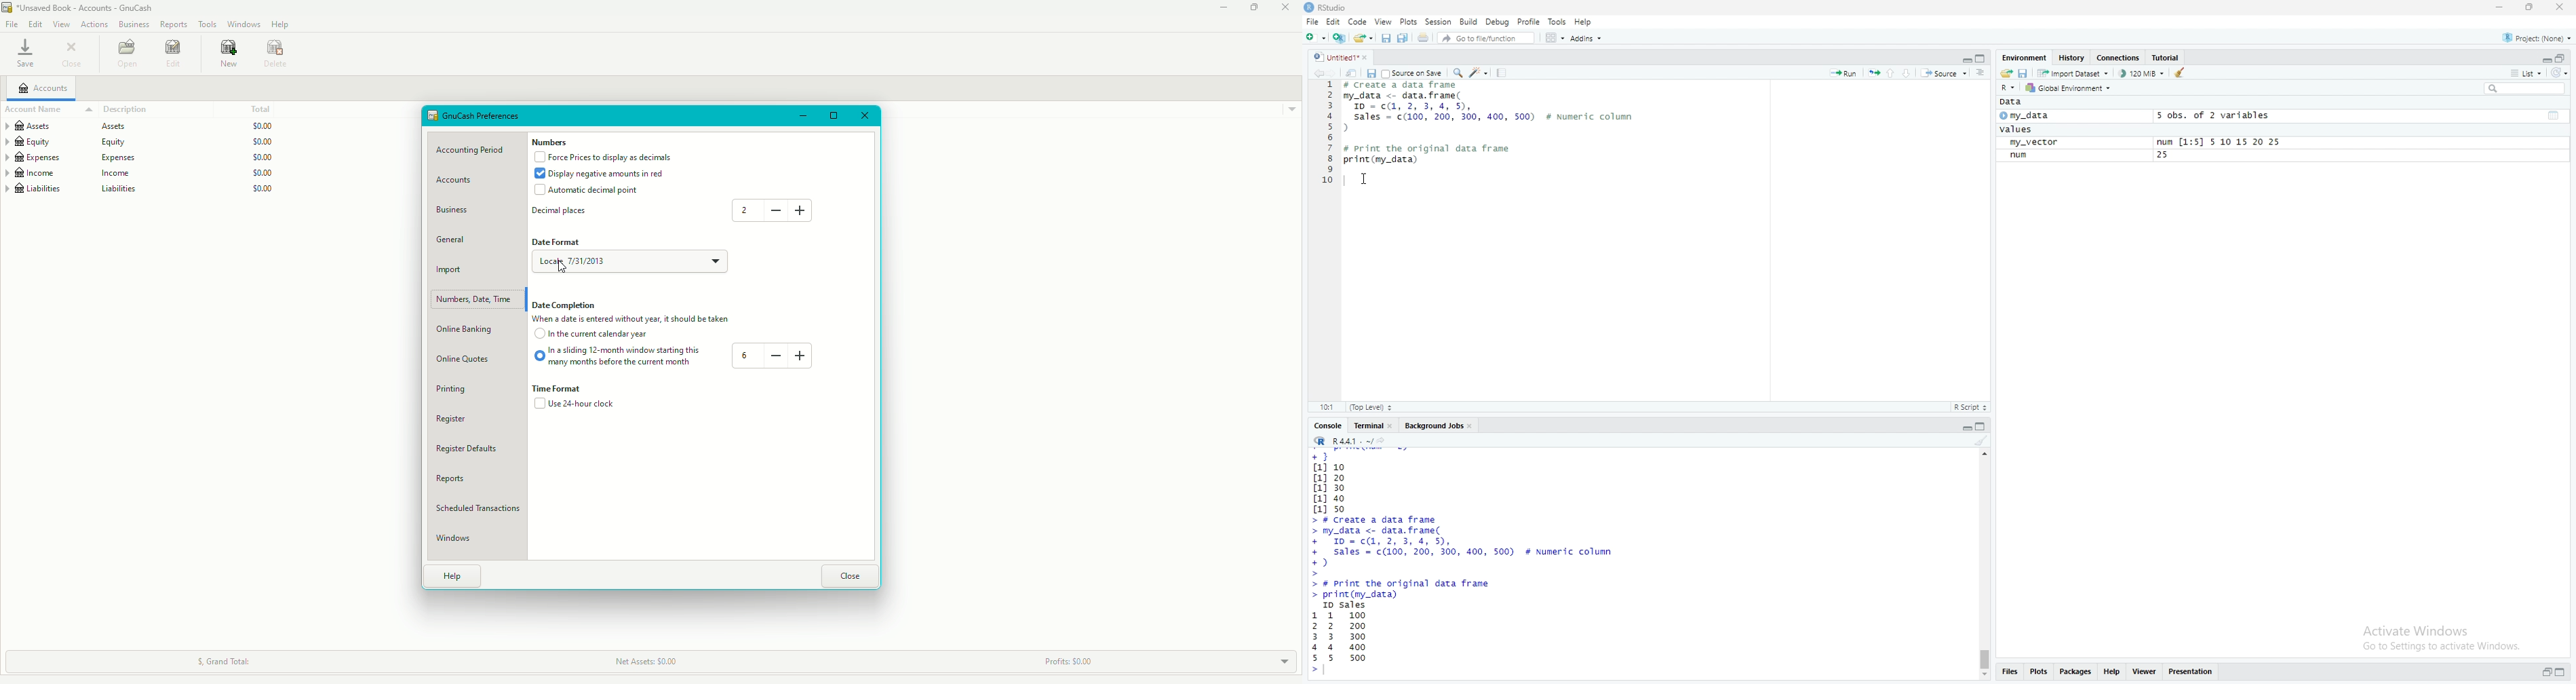  I want to click on clear objects from the workspace, so click(2181, 74).